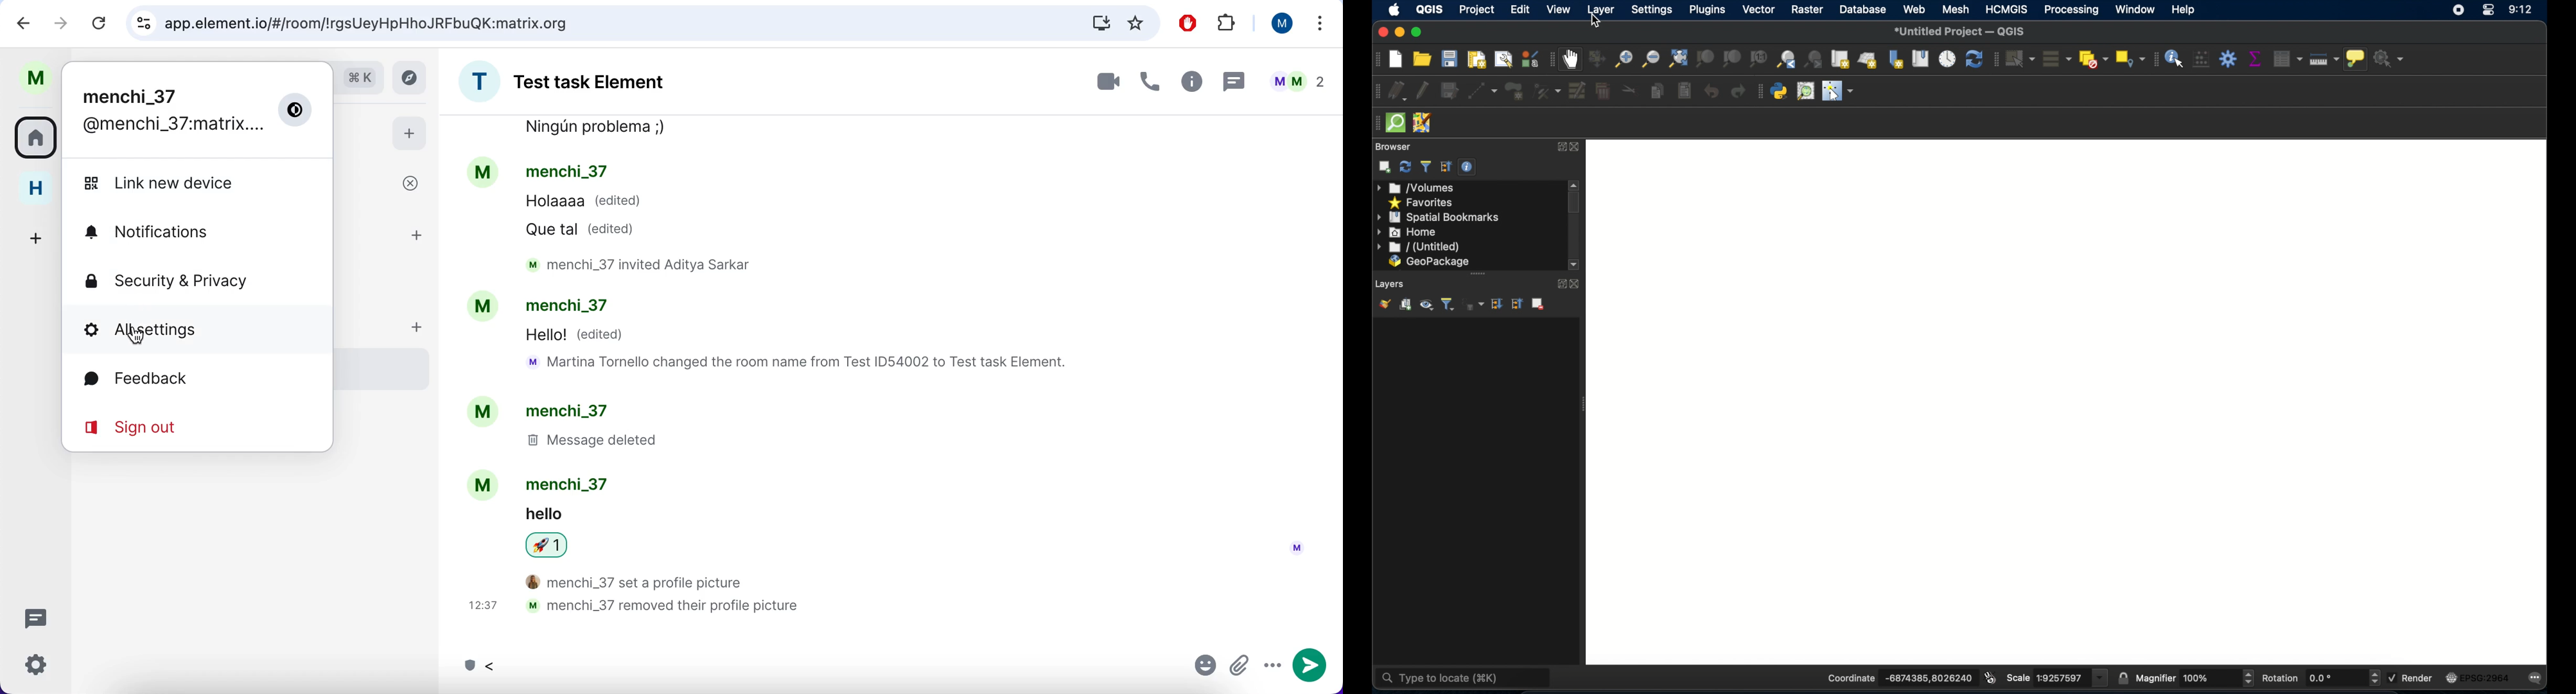 Image resolution: width=2576 pixels, height=700 pixels. Describe the element at coordinates (36, 618) in the screenshot. I see `threads` at that location.